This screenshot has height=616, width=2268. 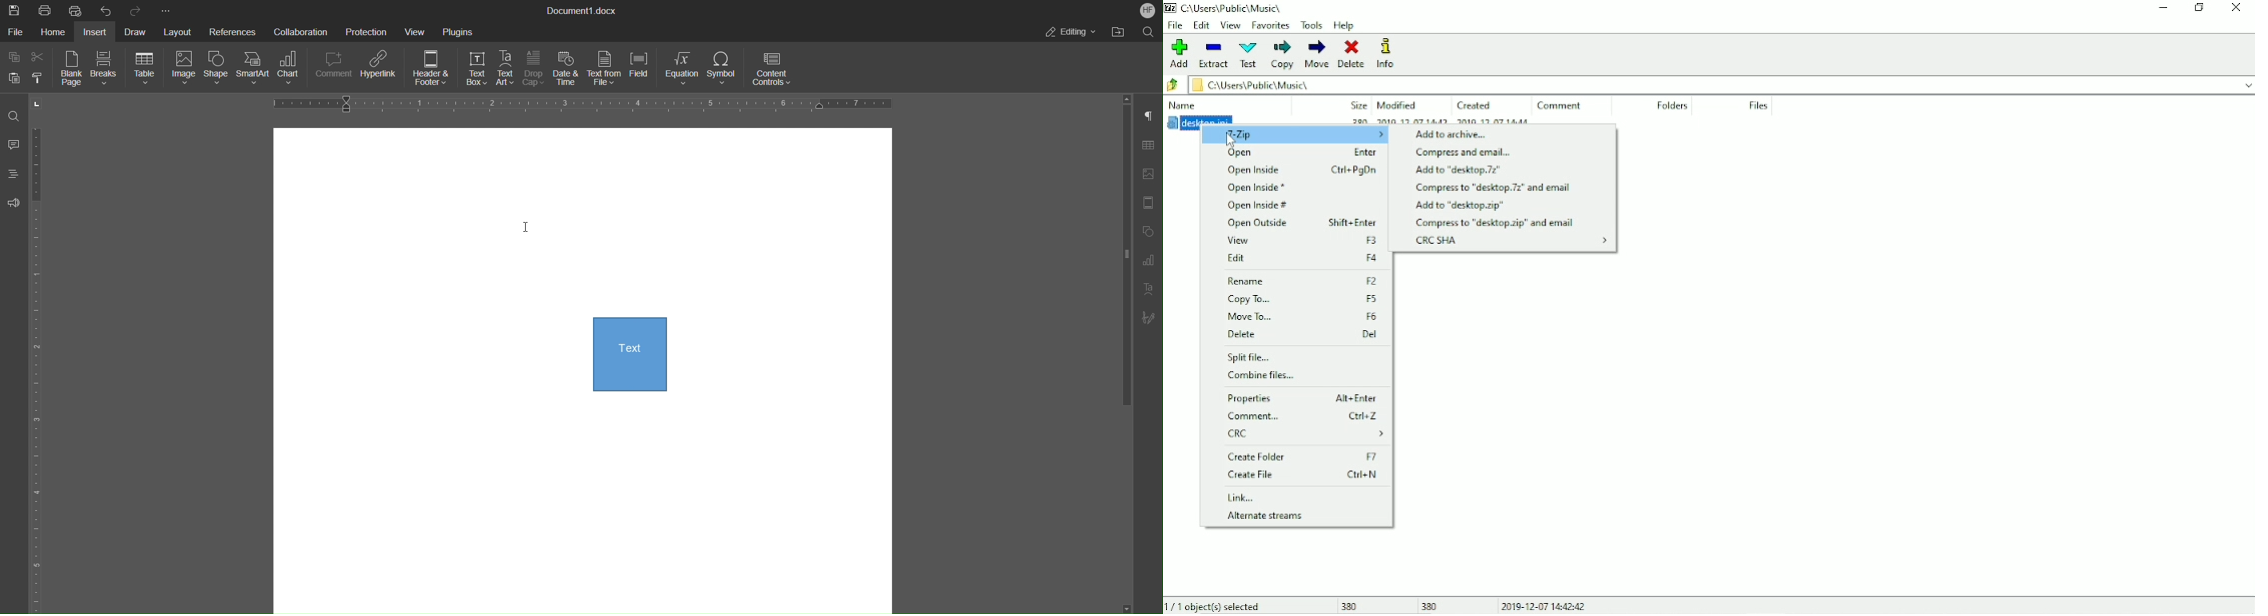 I want to click on Save, so click(x=12, y=9).